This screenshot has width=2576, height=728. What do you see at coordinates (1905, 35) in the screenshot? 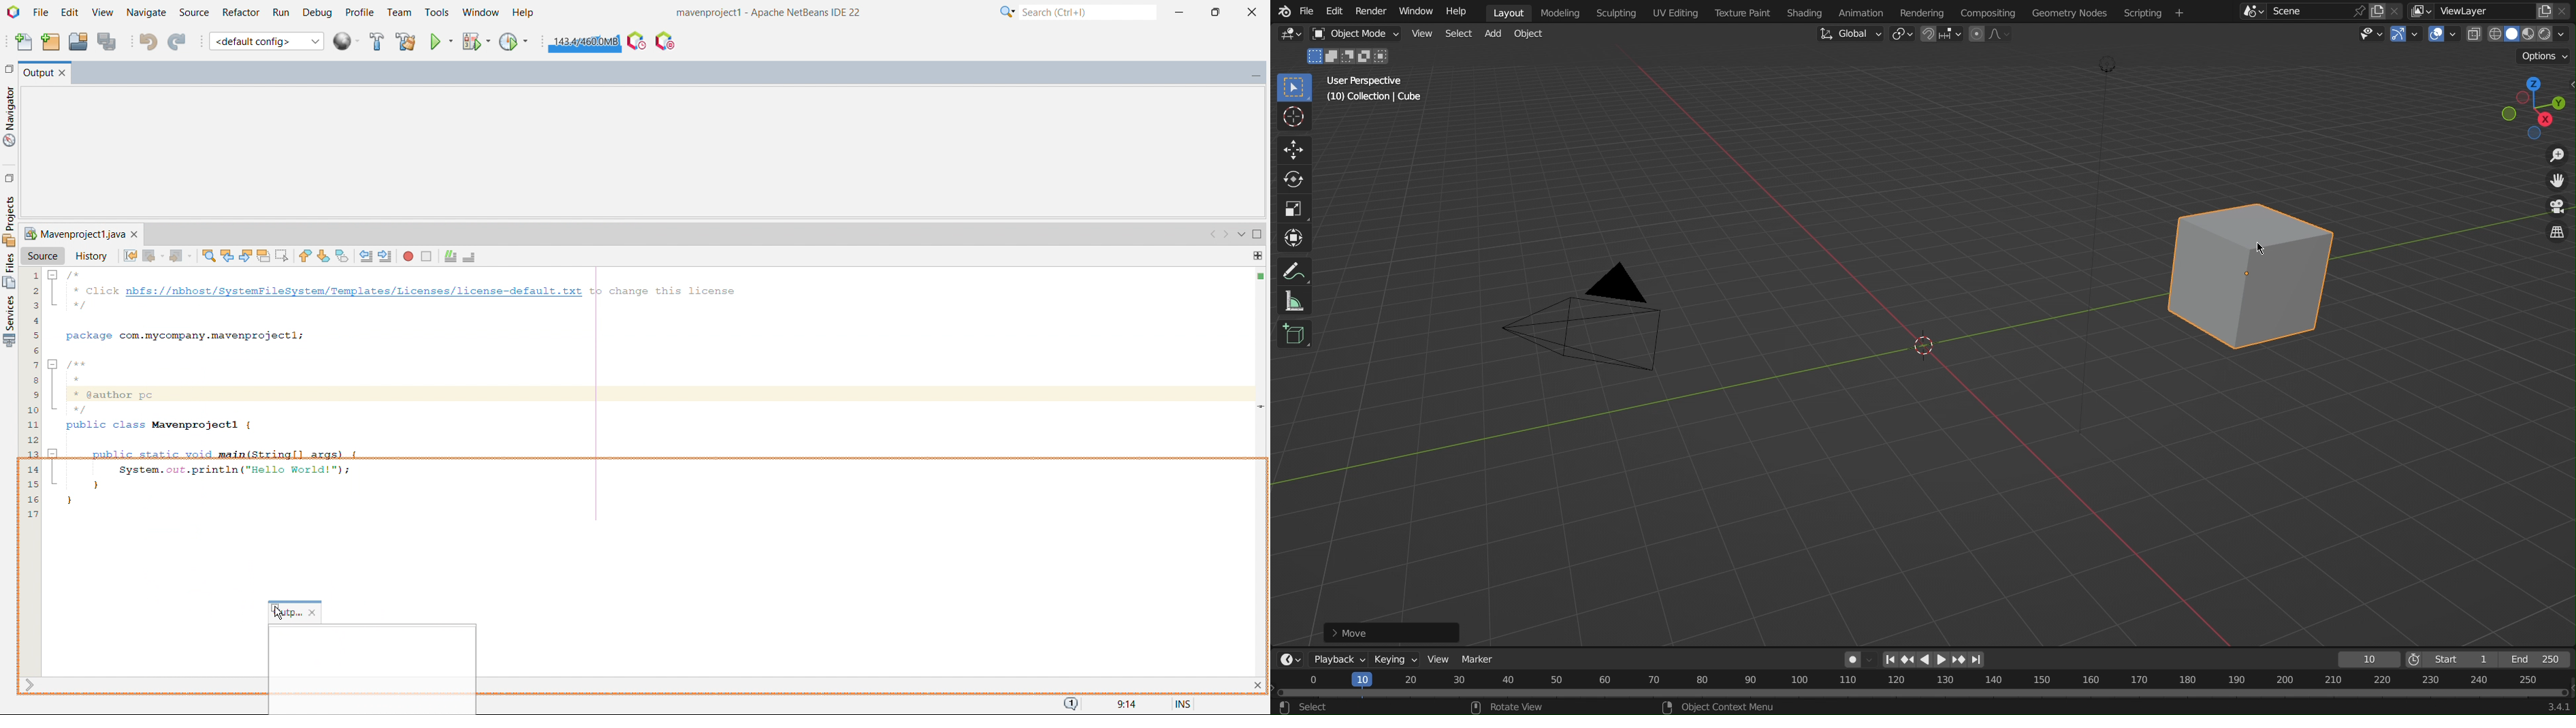
I see `Transform Pivot Point` at bounding box center [1905, 35].